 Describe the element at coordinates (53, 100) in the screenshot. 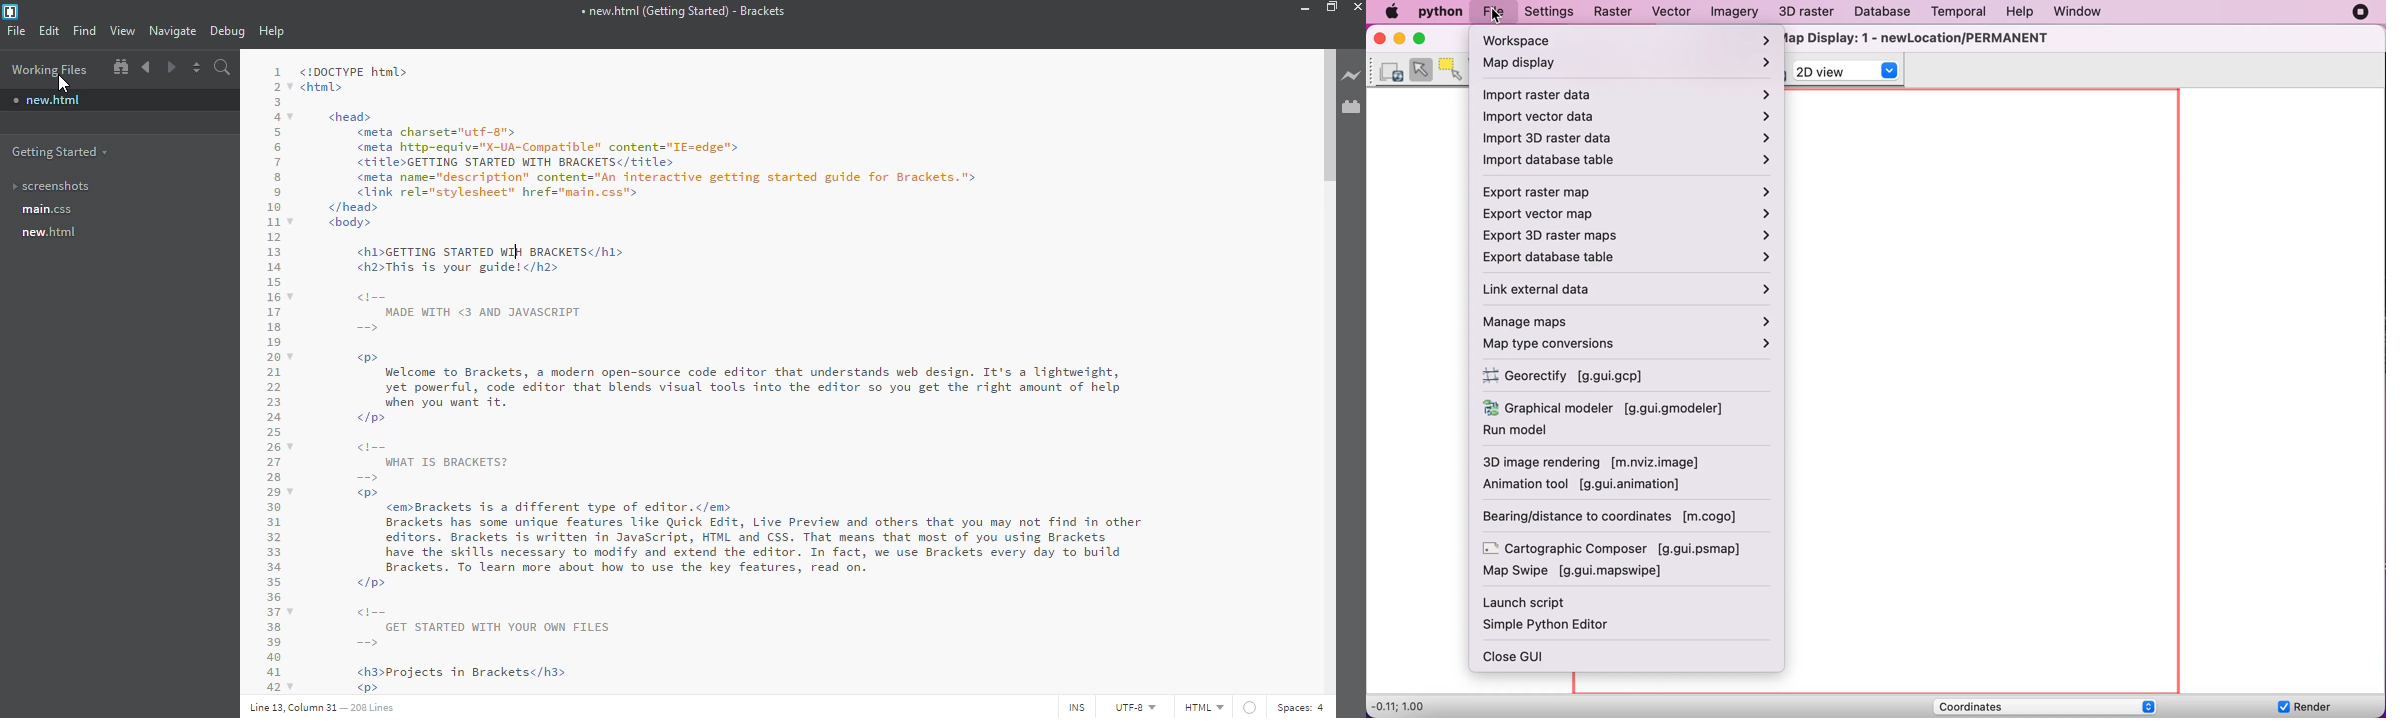

I see `new` at that location.